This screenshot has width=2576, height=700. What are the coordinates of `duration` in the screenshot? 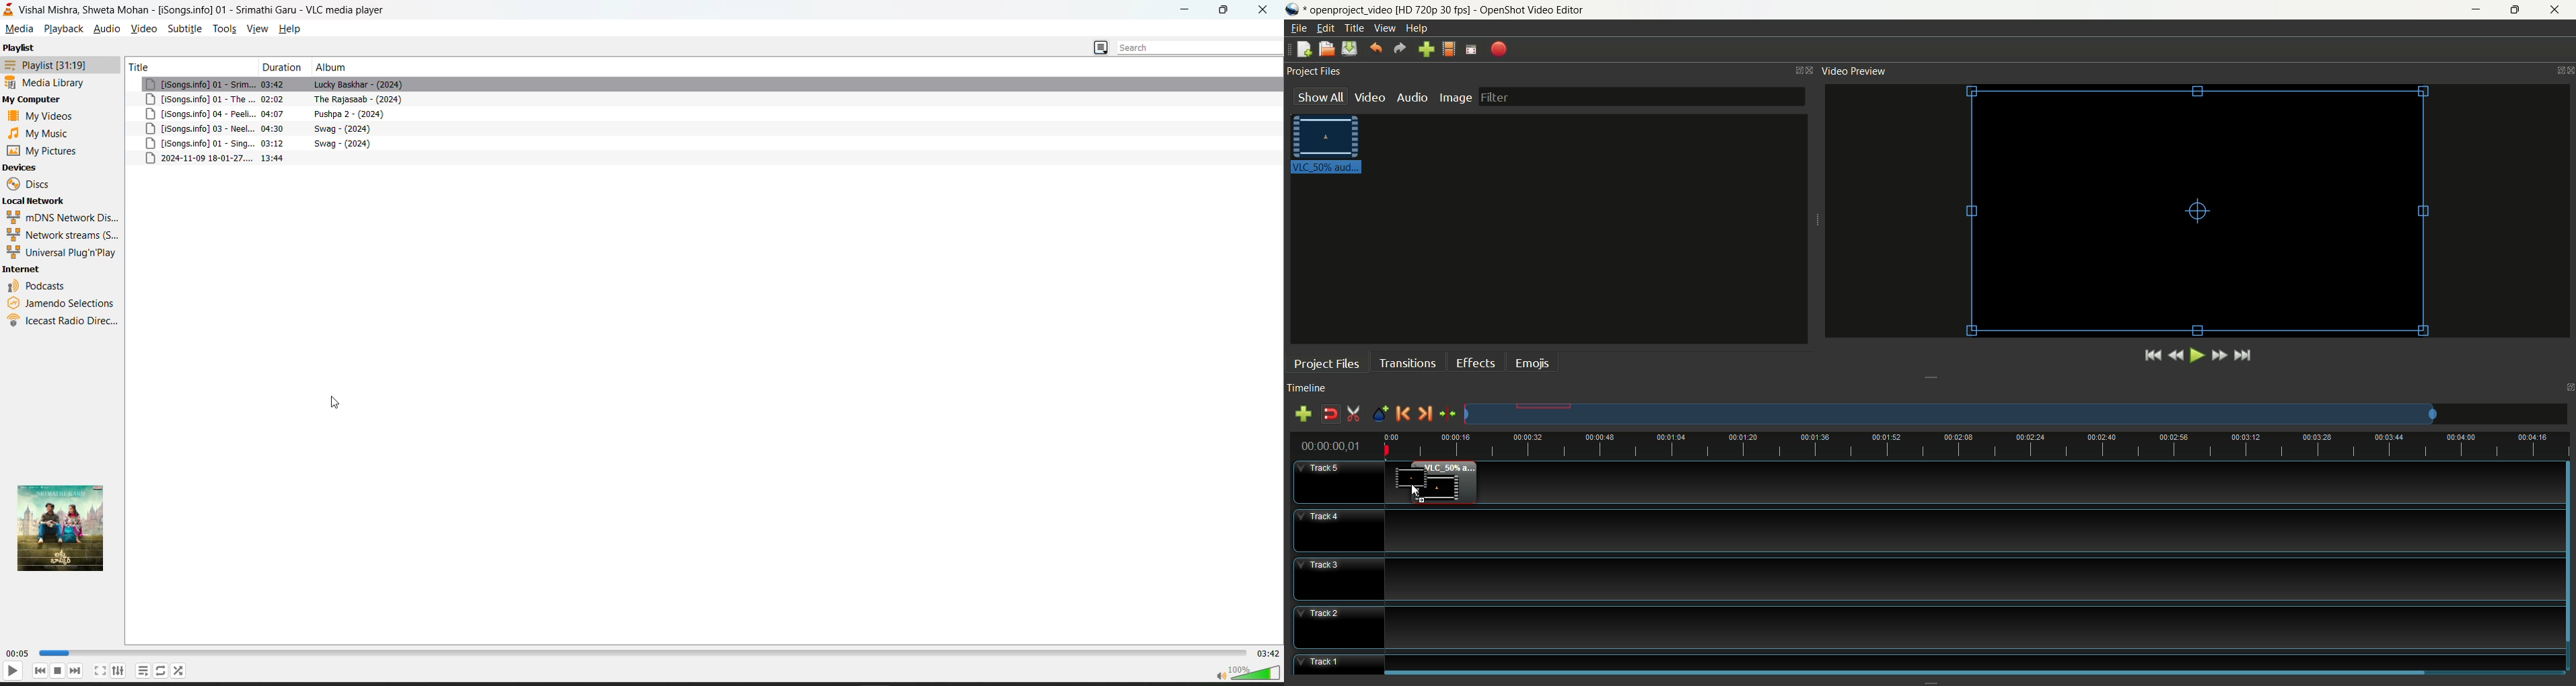 It's located at (280, 67).